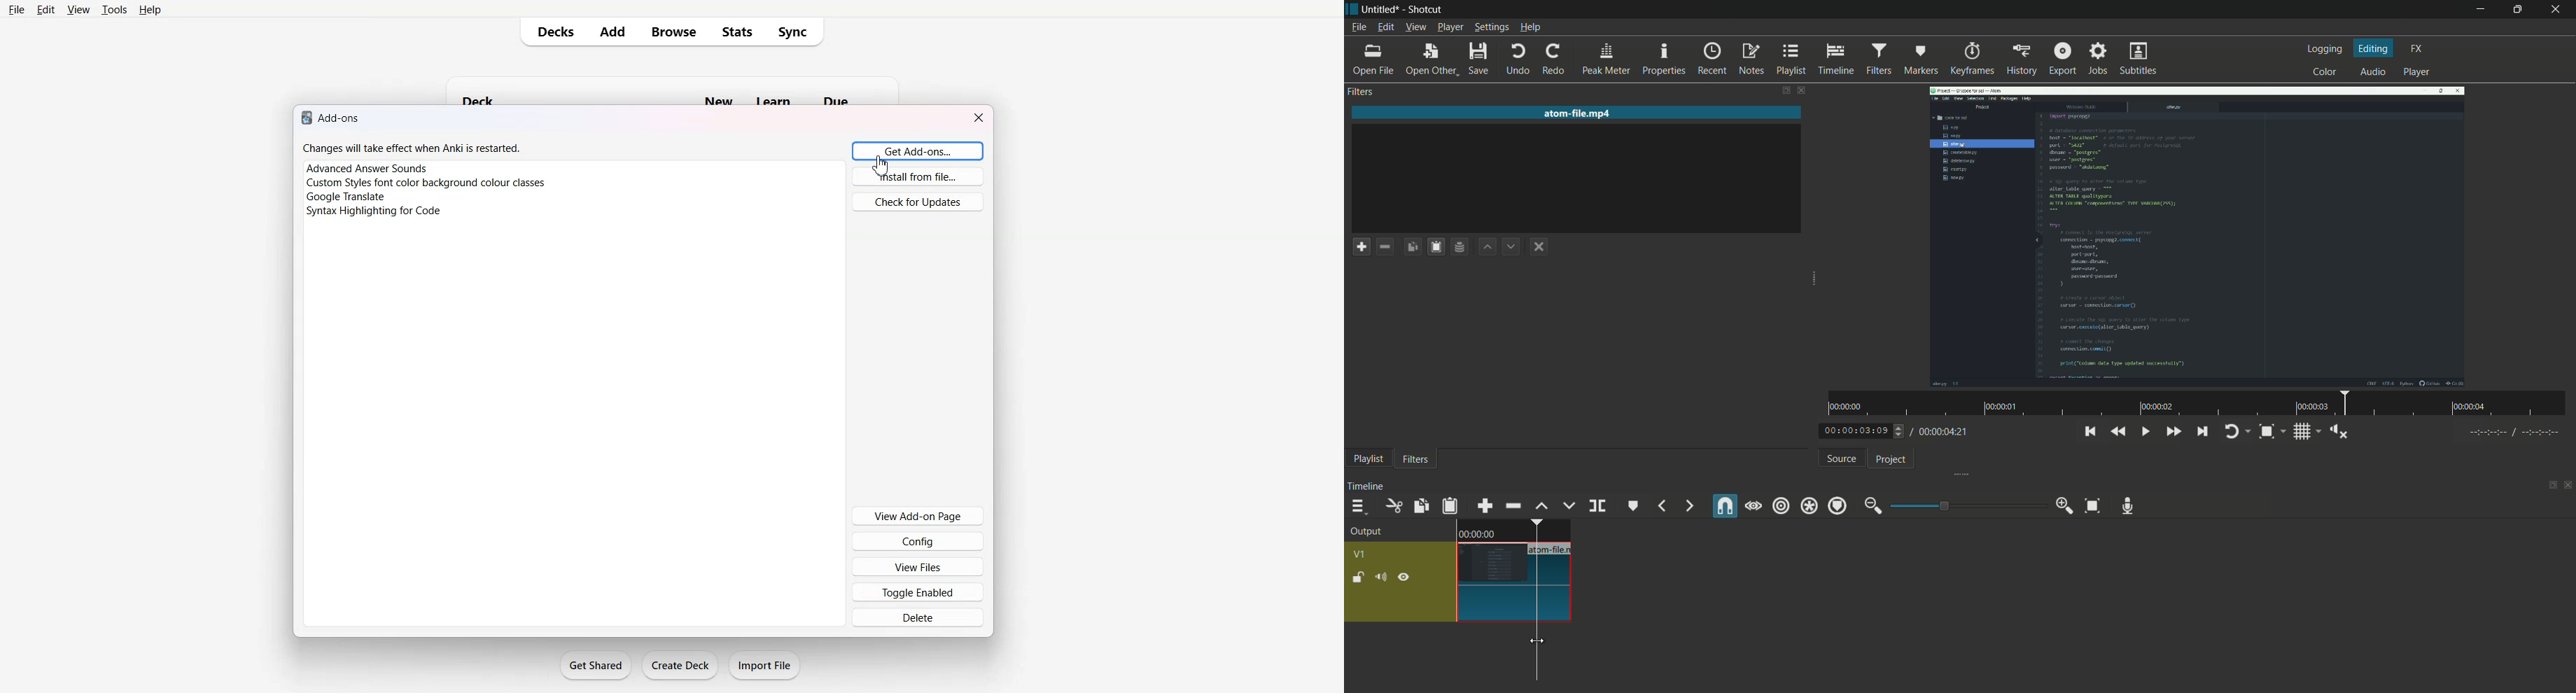 The width and height of the screenshot is (2576, 700). Describe the element at coordinates (596, 665) in the screenshot. I see `Get Shared` at that location.